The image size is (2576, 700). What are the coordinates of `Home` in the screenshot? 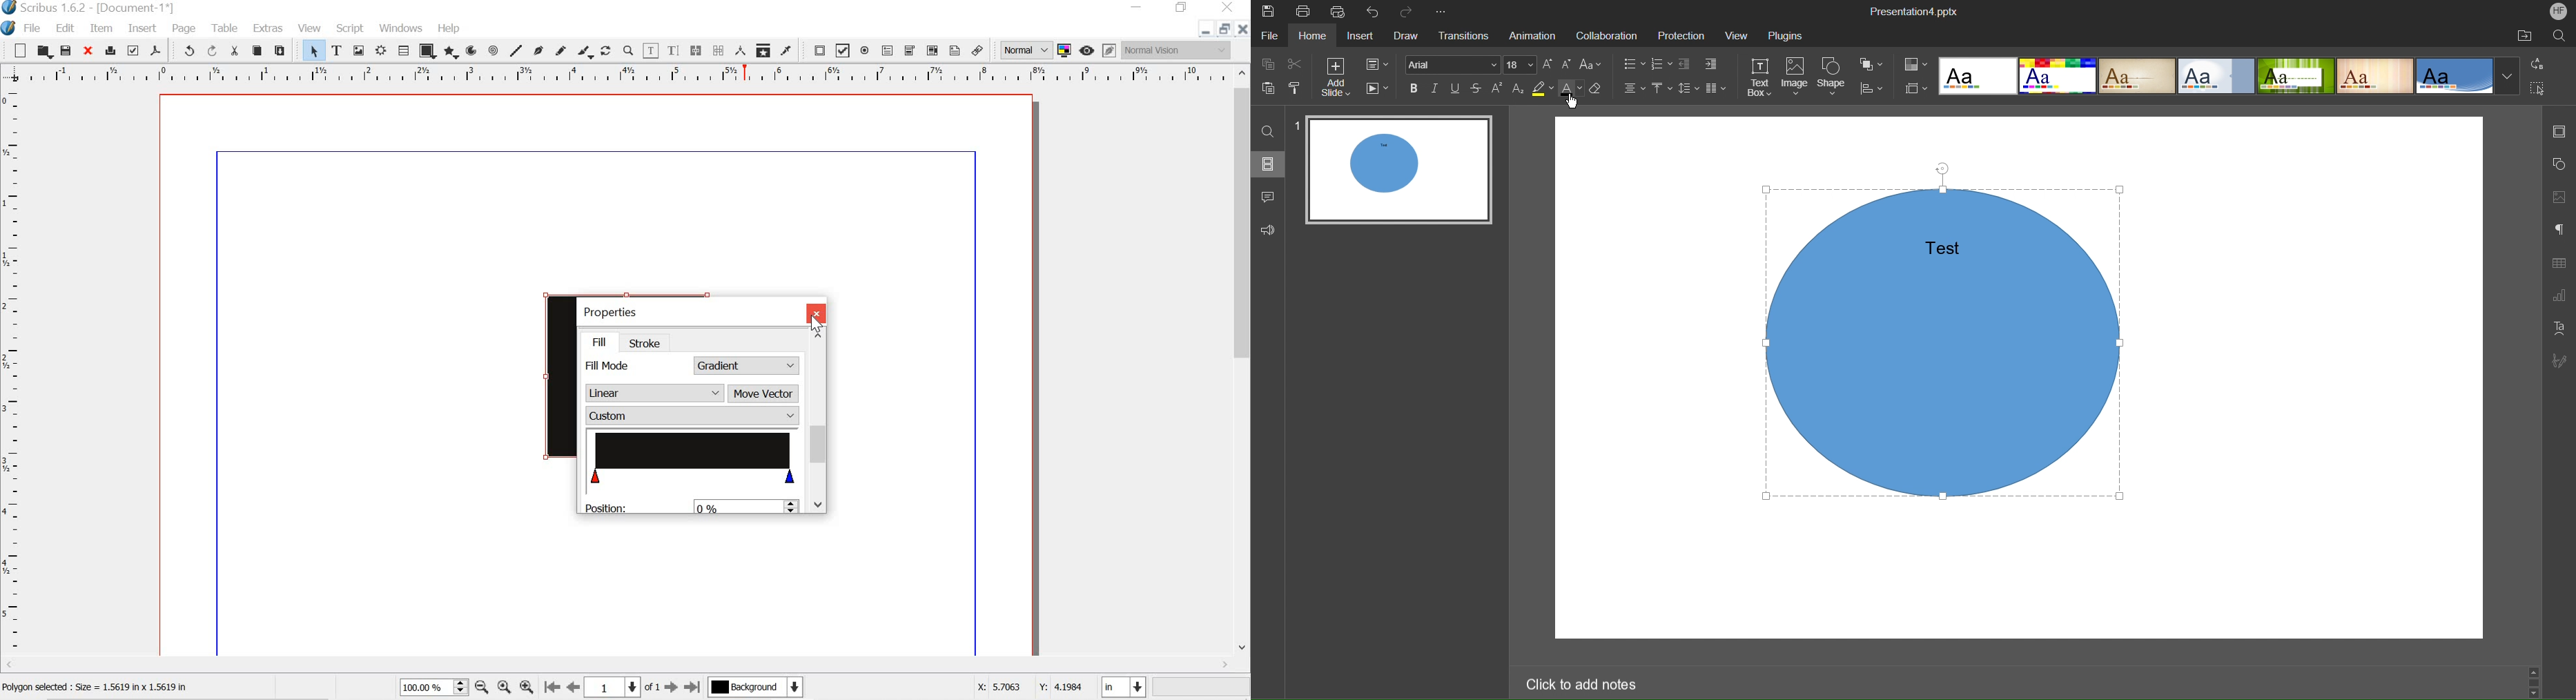 It's located at (1311, 37).